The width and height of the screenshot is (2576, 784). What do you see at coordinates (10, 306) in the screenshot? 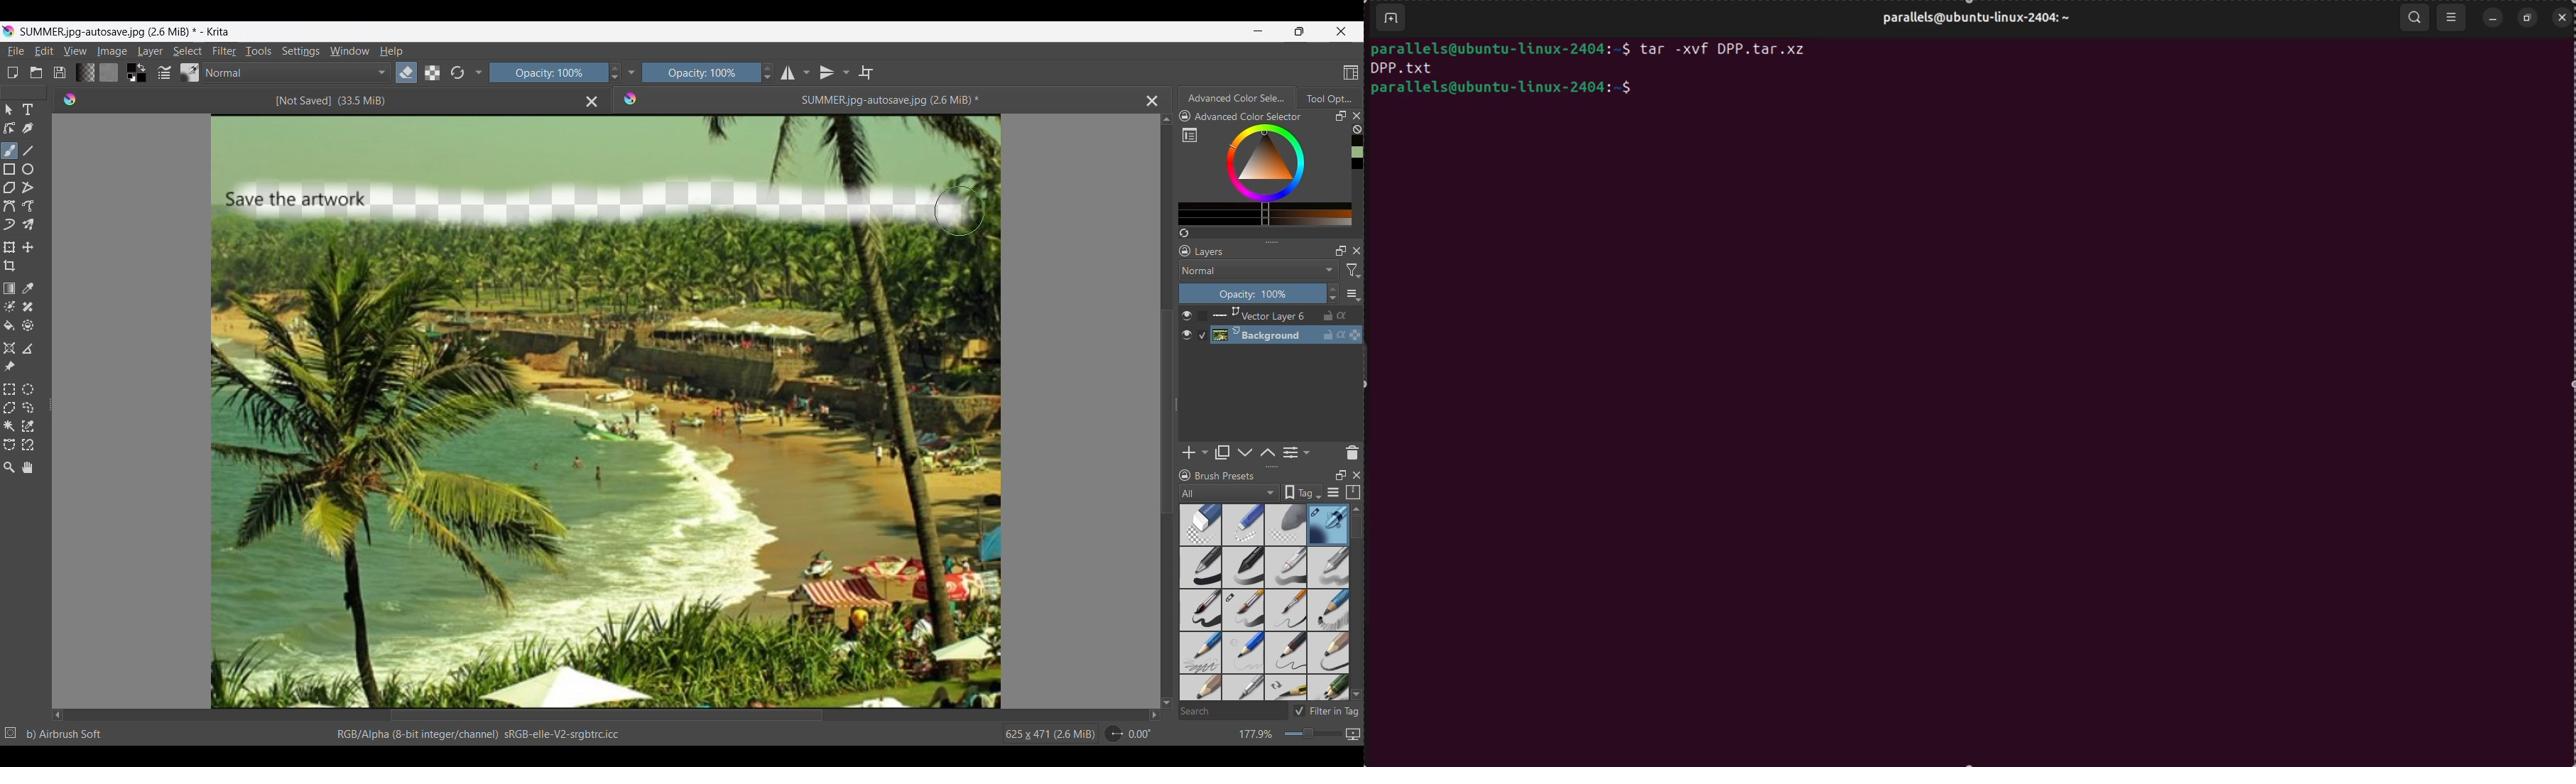
I see `Colorize mask tool` at bounding box center [10, 306].